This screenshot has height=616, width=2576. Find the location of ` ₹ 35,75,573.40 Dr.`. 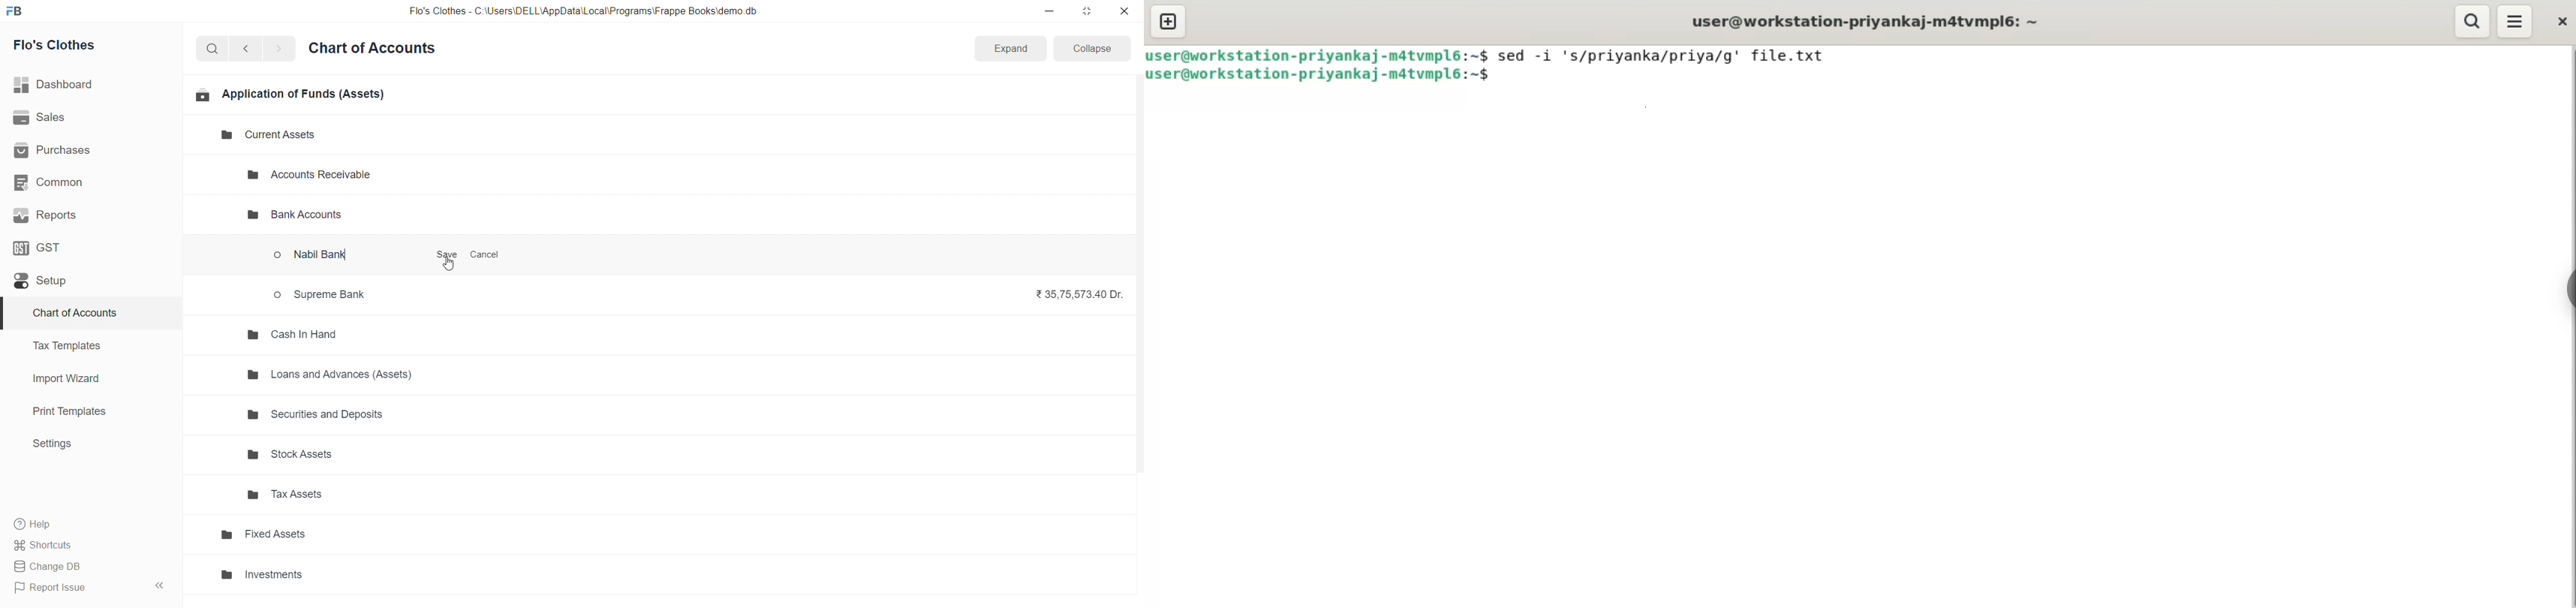

 ₹ 35,75,573.40 Dr. is located at coordinates (1076, 293).